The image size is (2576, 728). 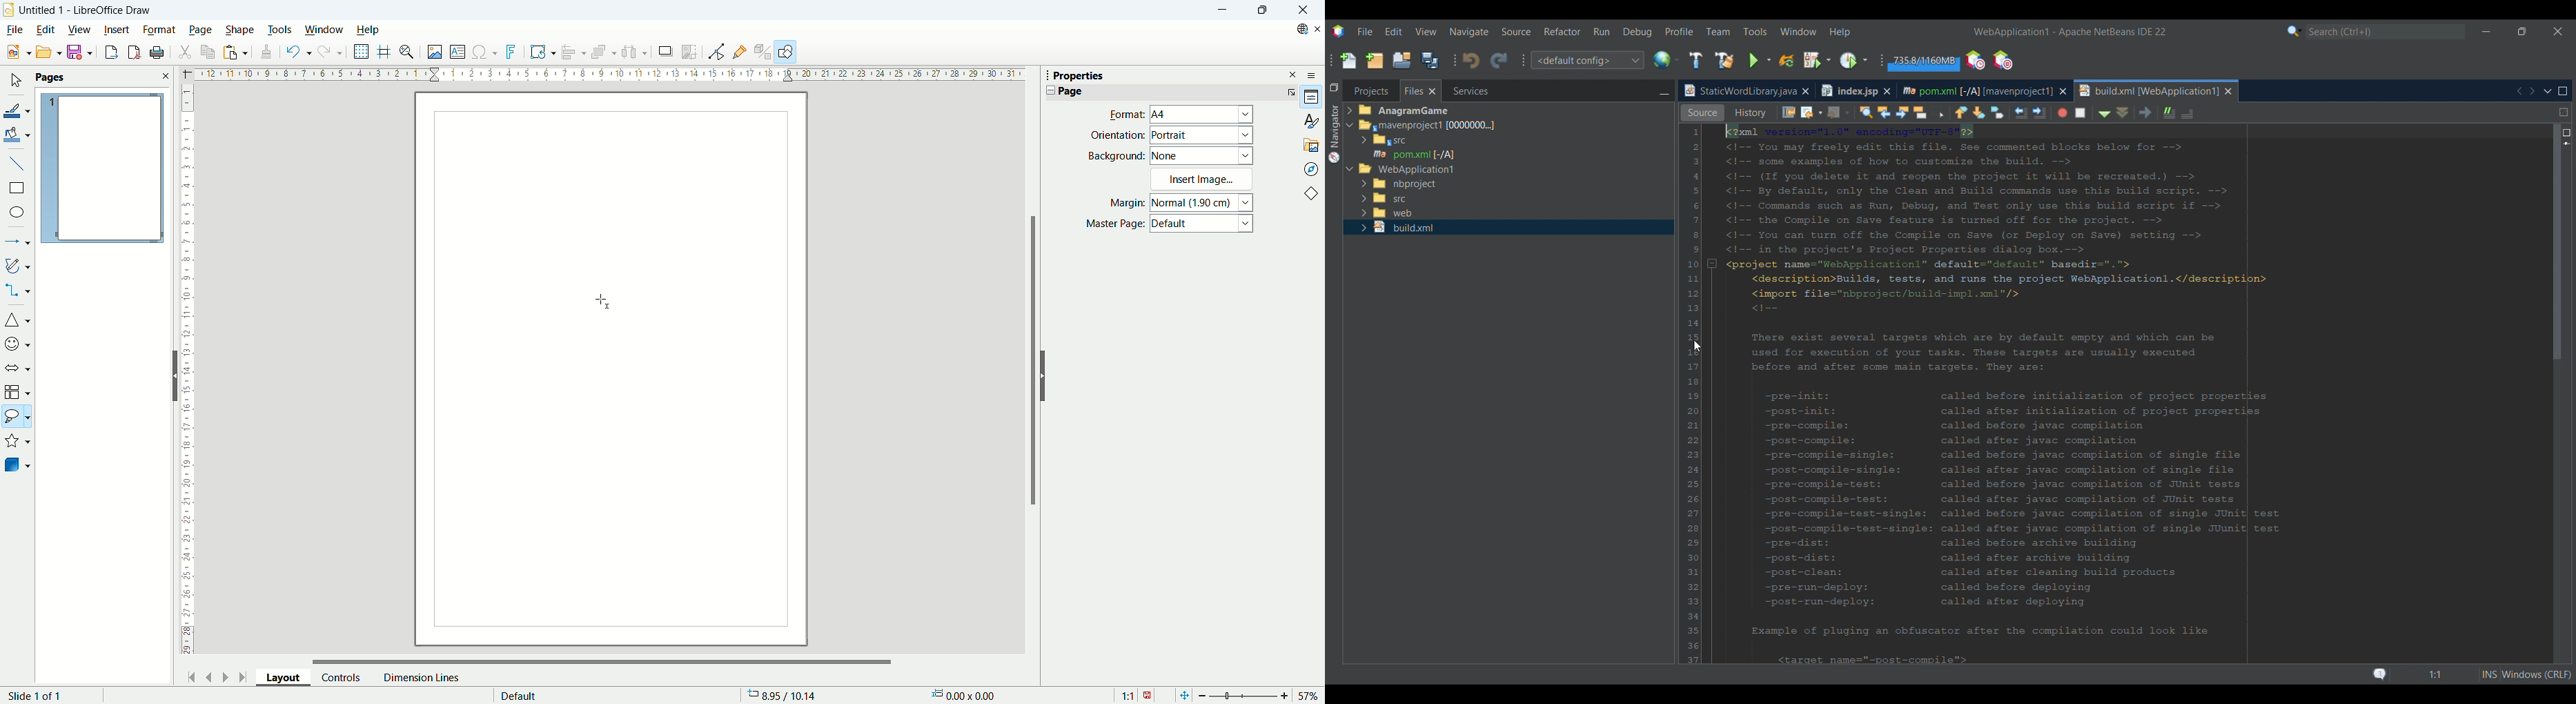 What do you see at coordinates (605, 302) in the screenshot?
I see `Cursor` at bounding box center [605, 302].